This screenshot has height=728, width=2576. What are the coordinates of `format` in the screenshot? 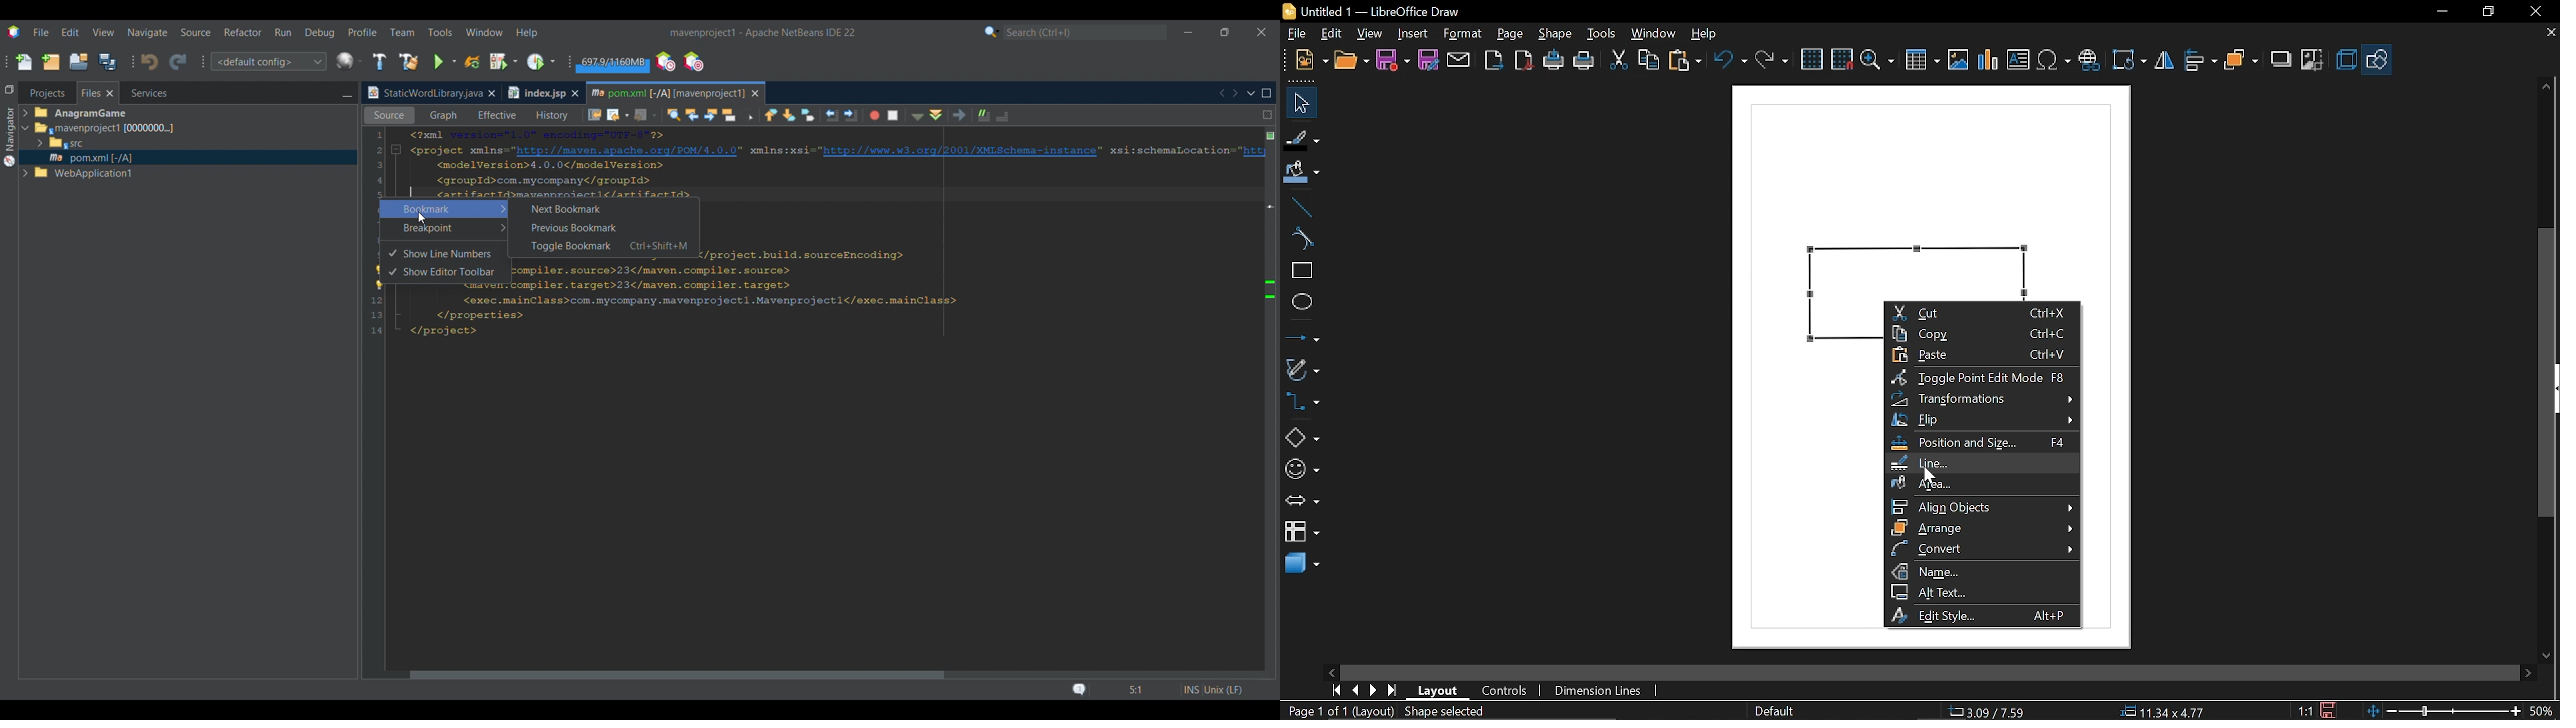 It's located at (1466, 34).